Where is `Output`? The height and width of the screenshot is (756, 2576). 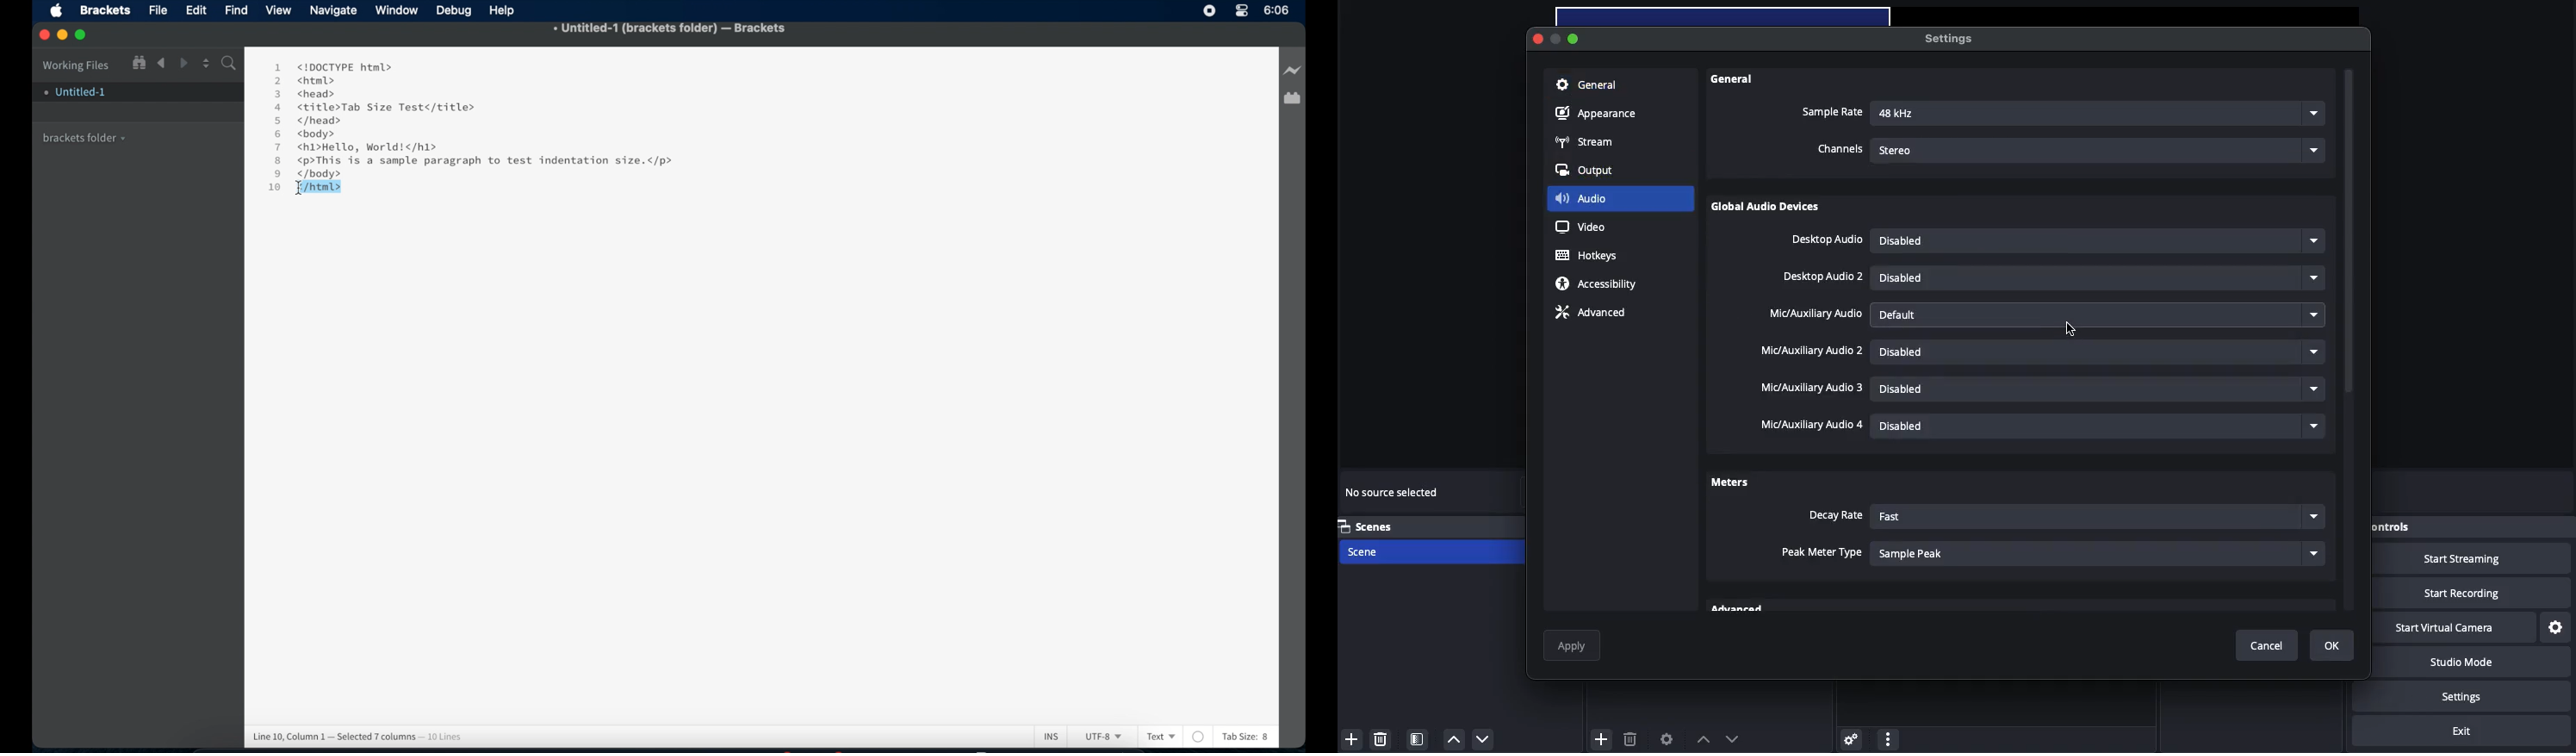 Output is located at coordinates (1590, 171).